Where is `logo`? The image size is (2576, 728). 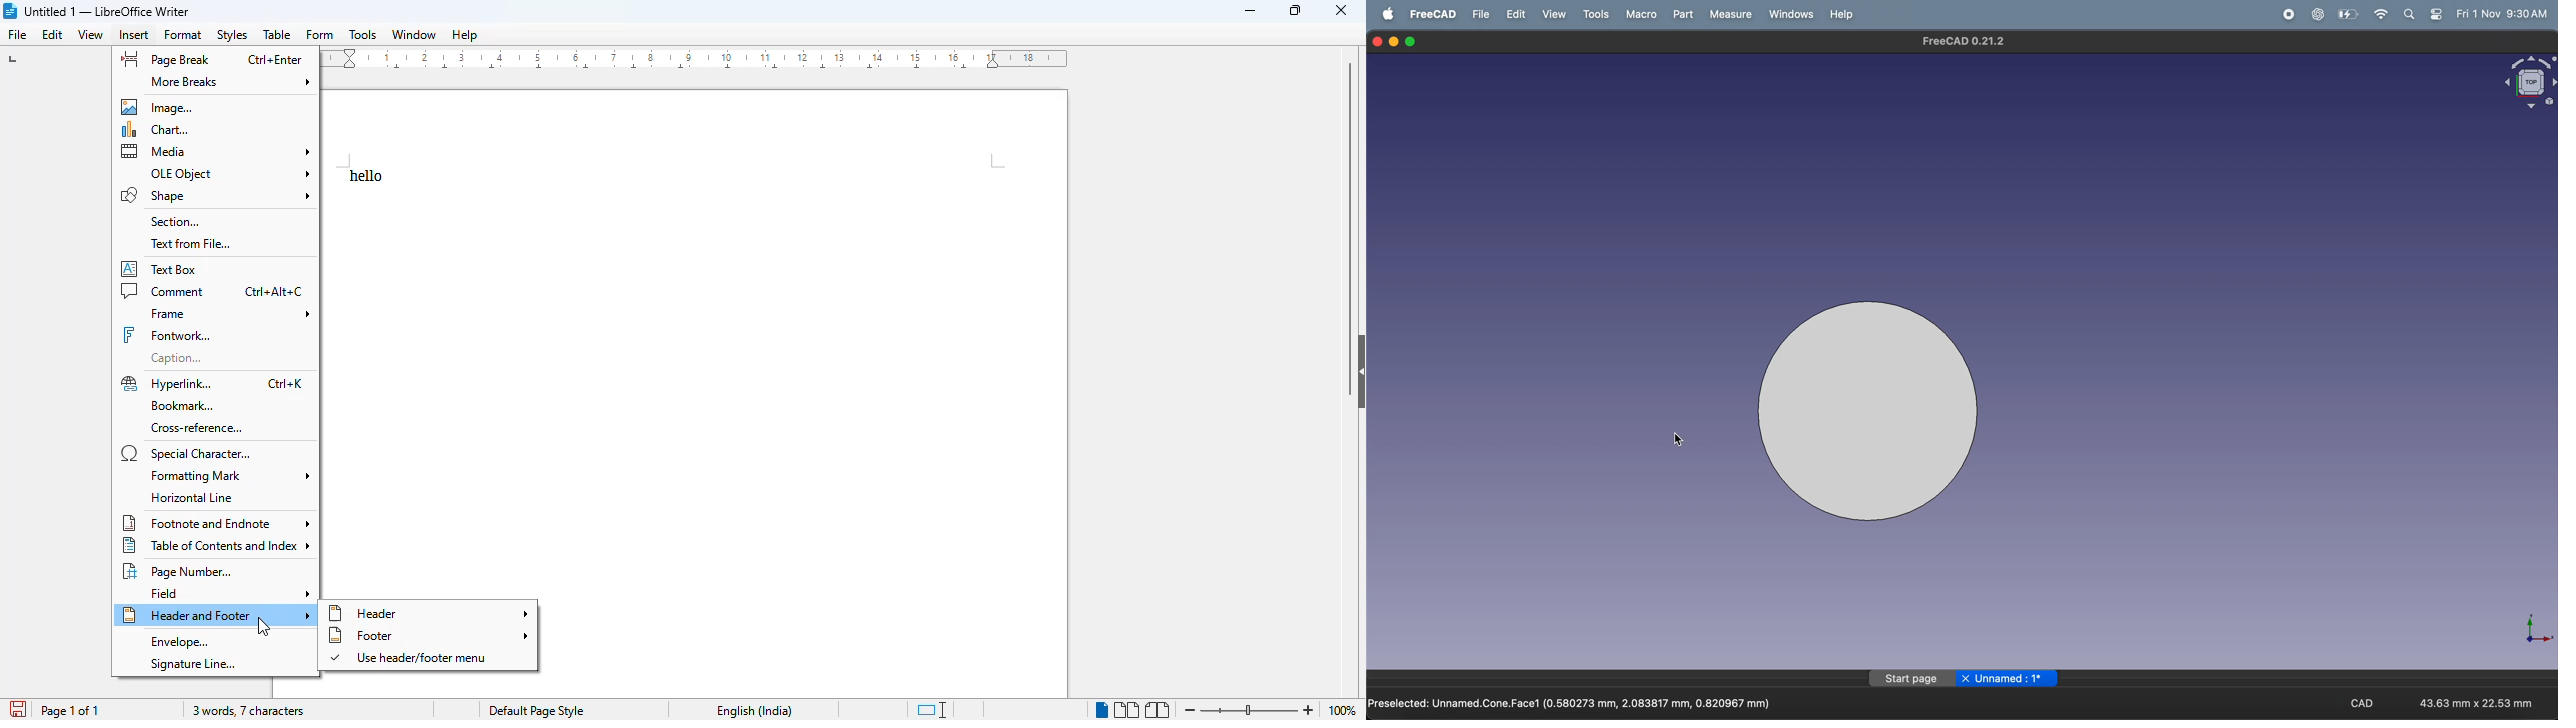
logo is located at coordinates (9, 11).